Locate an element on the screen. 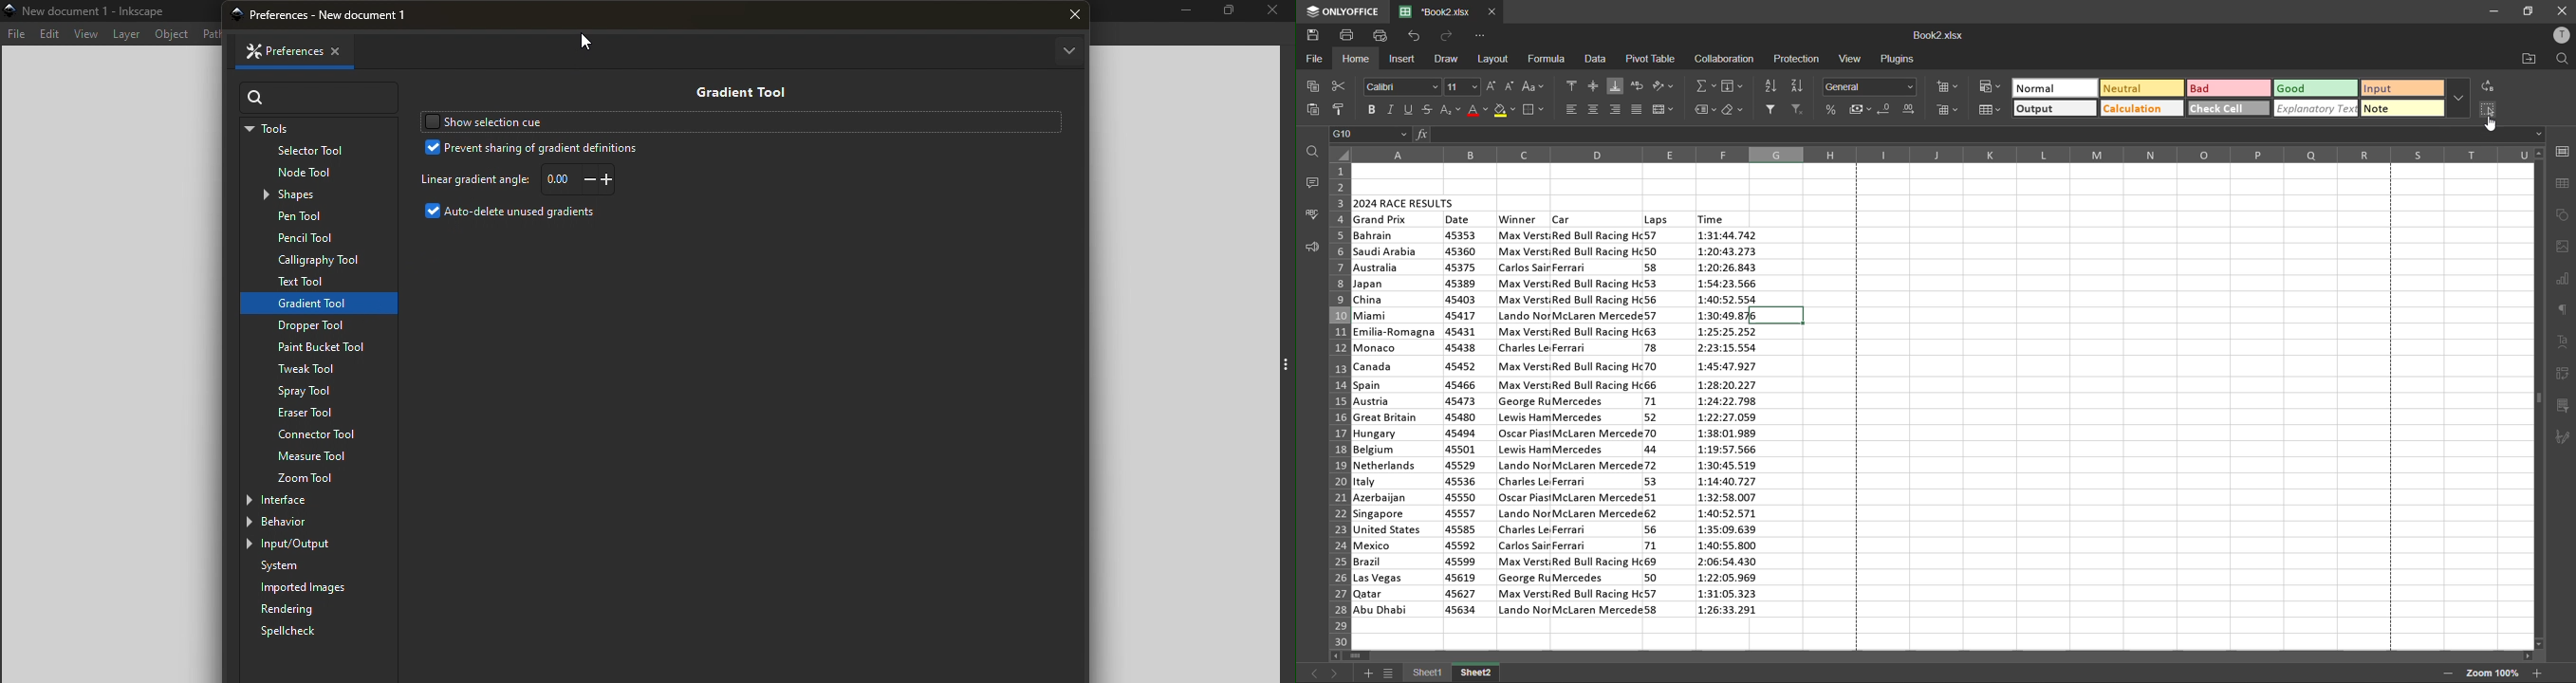  previous is located at coordinates (1309, 672).